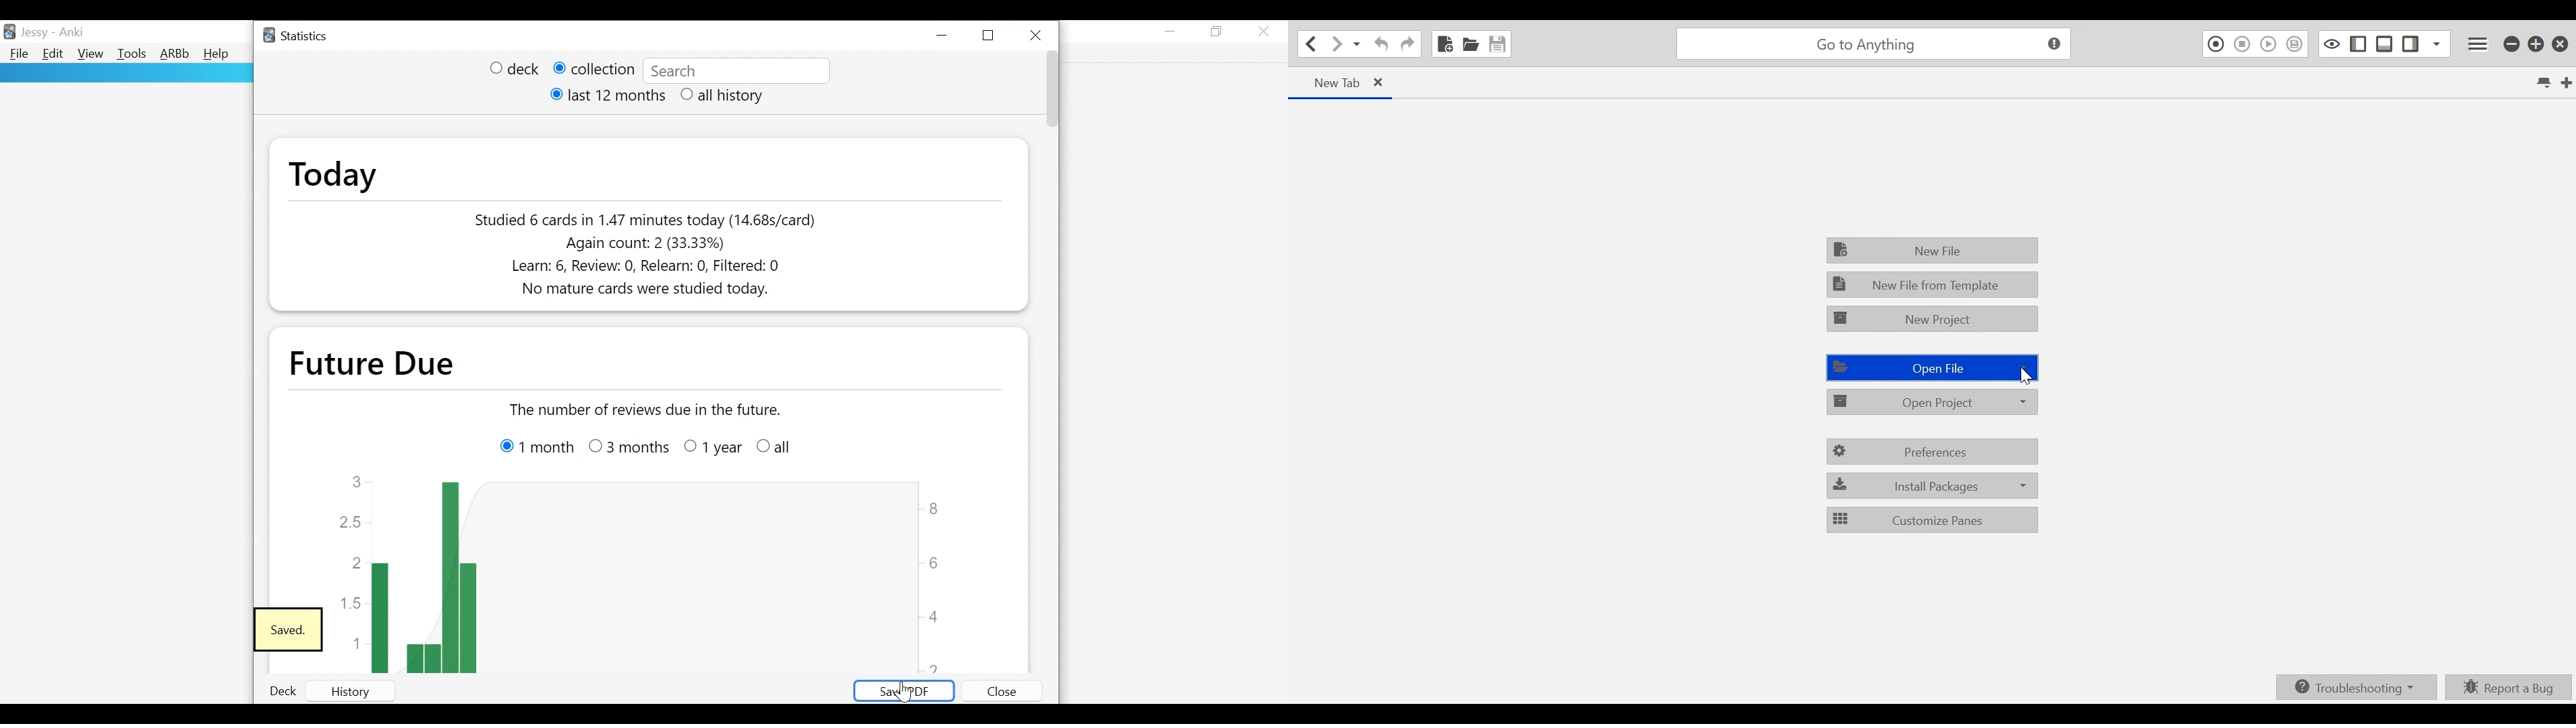 The width and height of the screenshot is (2576, 728). Describe the element at coordinates (647, 243) in the screenshot. I see `Again count` at that location.